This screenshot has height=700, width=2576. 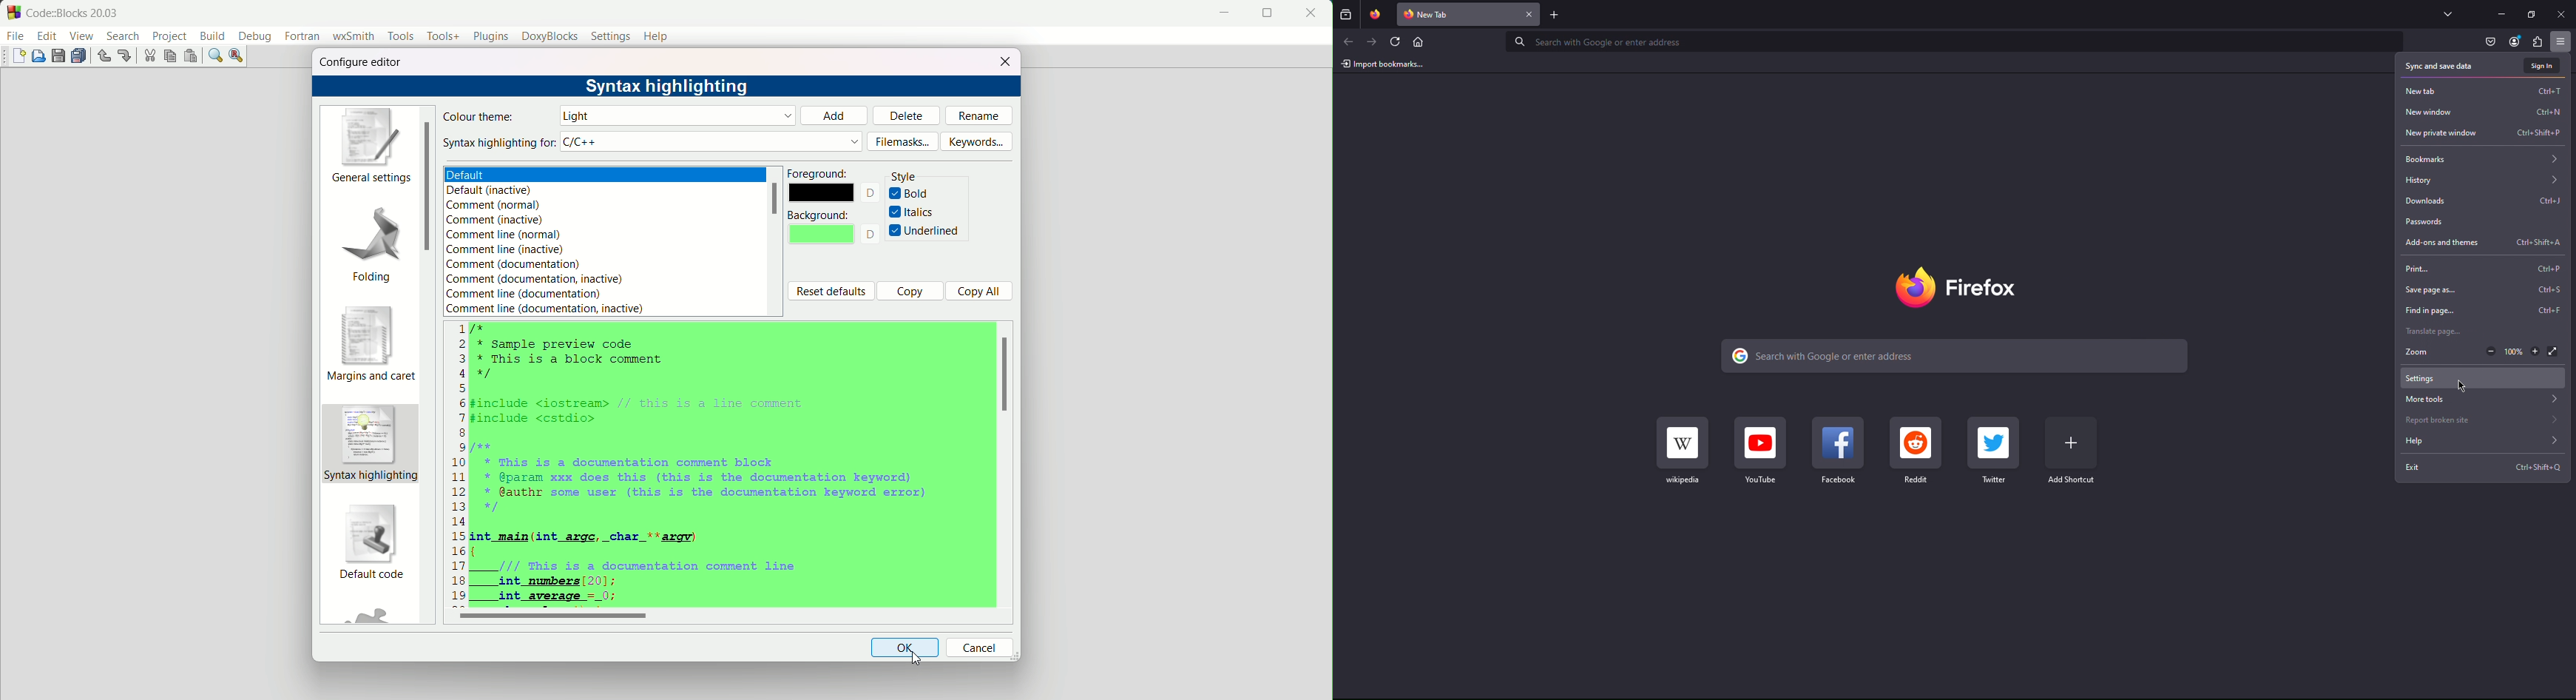 I want to click on scroll bar, so click(x=1005, y=375).